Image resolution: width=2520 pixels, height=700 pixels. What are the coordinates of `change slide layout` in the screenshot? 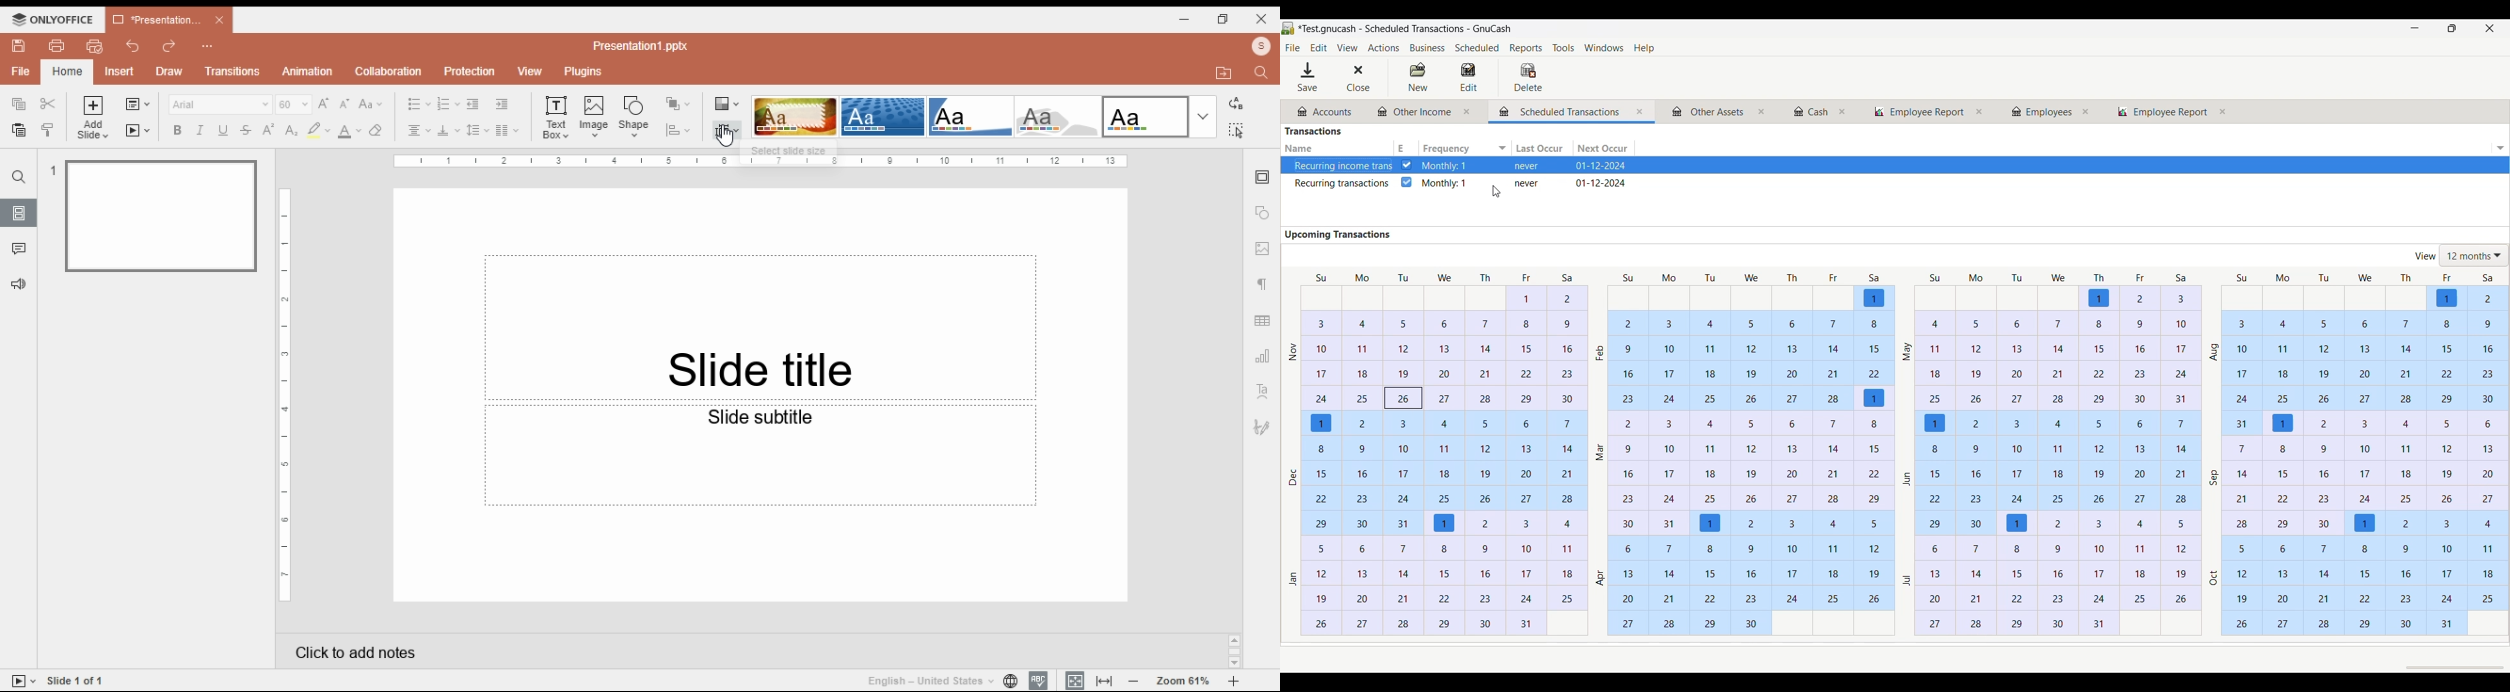 It's located at (137, 104).